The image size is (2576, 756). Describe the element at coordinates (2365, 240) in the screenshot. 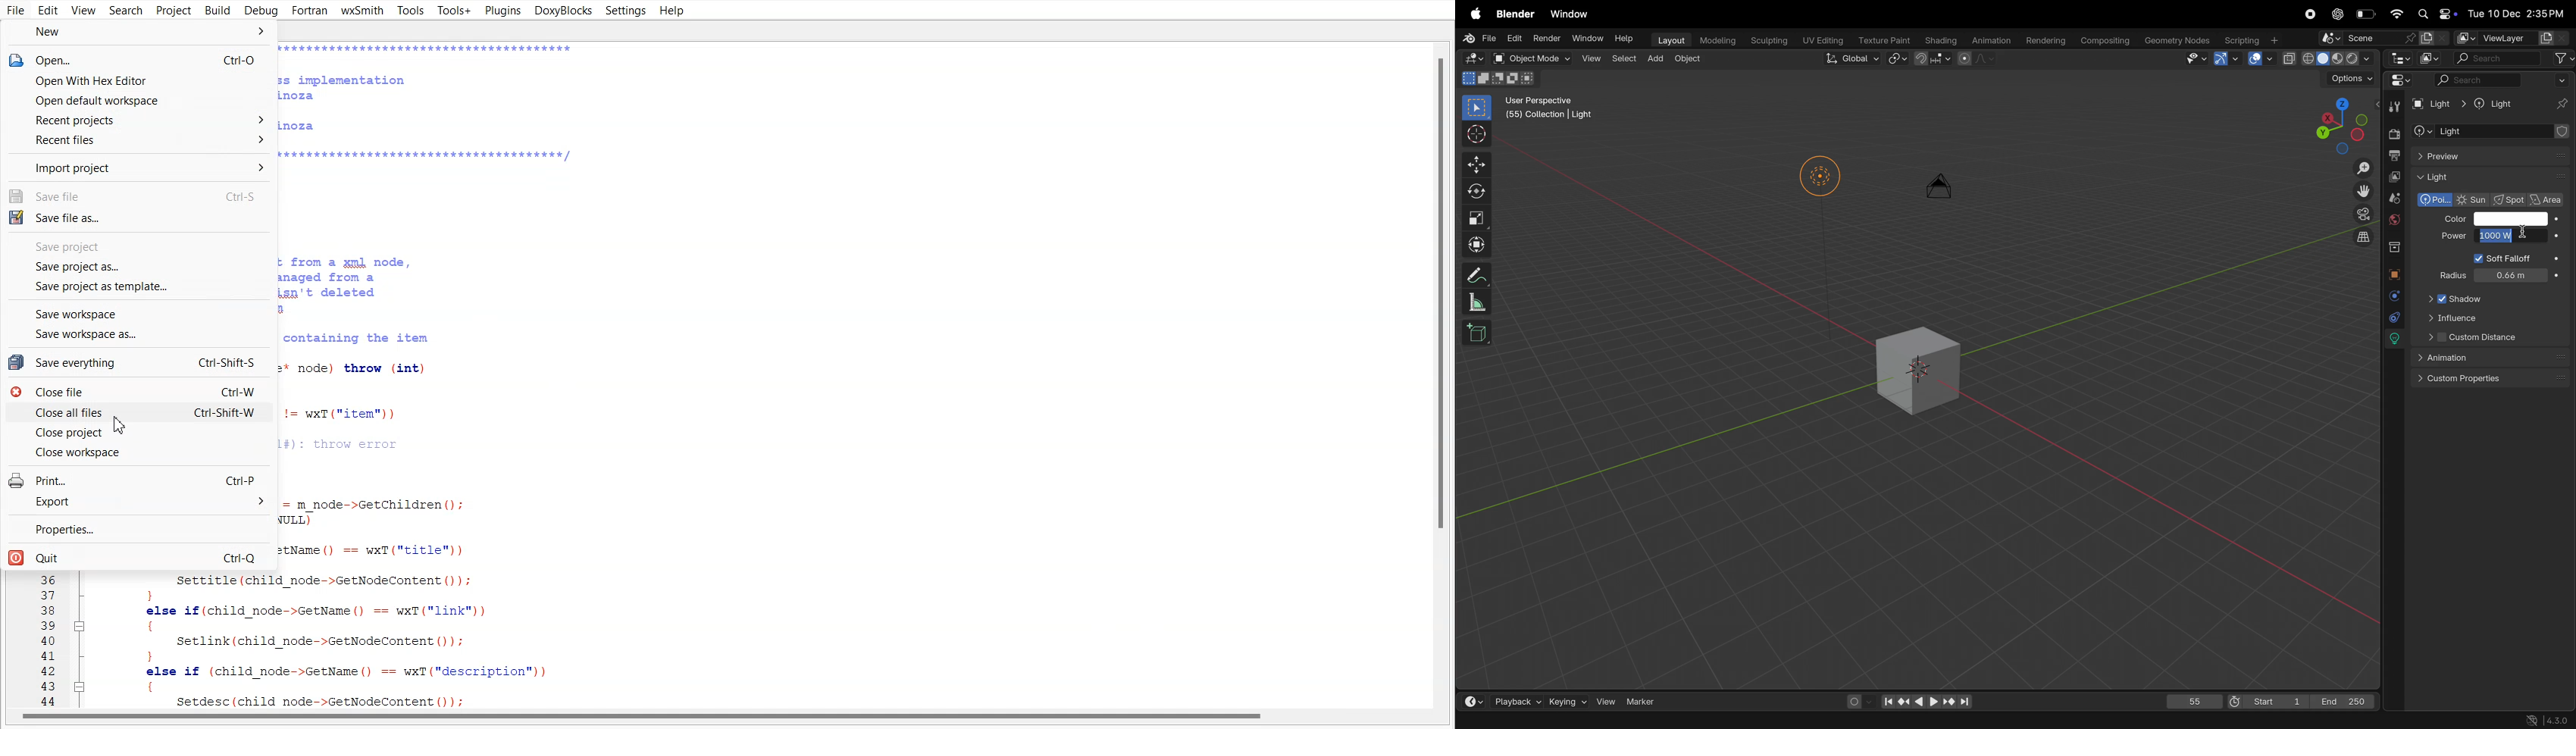

I see `orthographic view` at that location.